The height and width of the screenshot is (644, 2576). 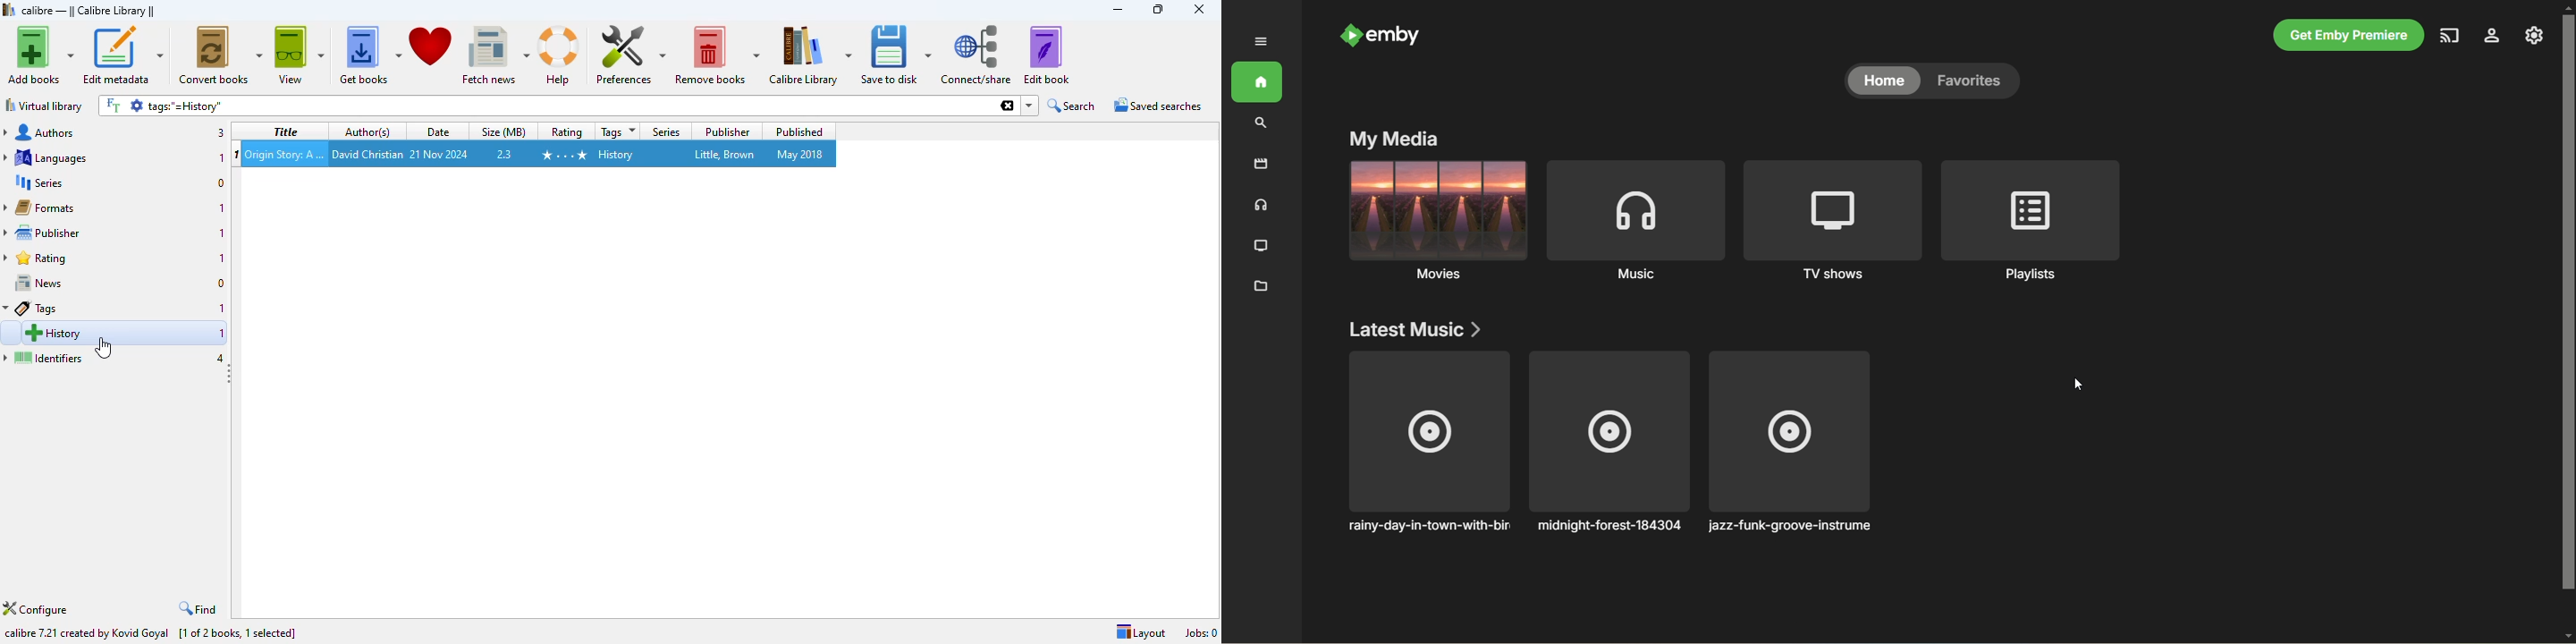 What do you see at coordinates (221, 133) in the screenshot?
I see `3` at bounding box center [221, 133].